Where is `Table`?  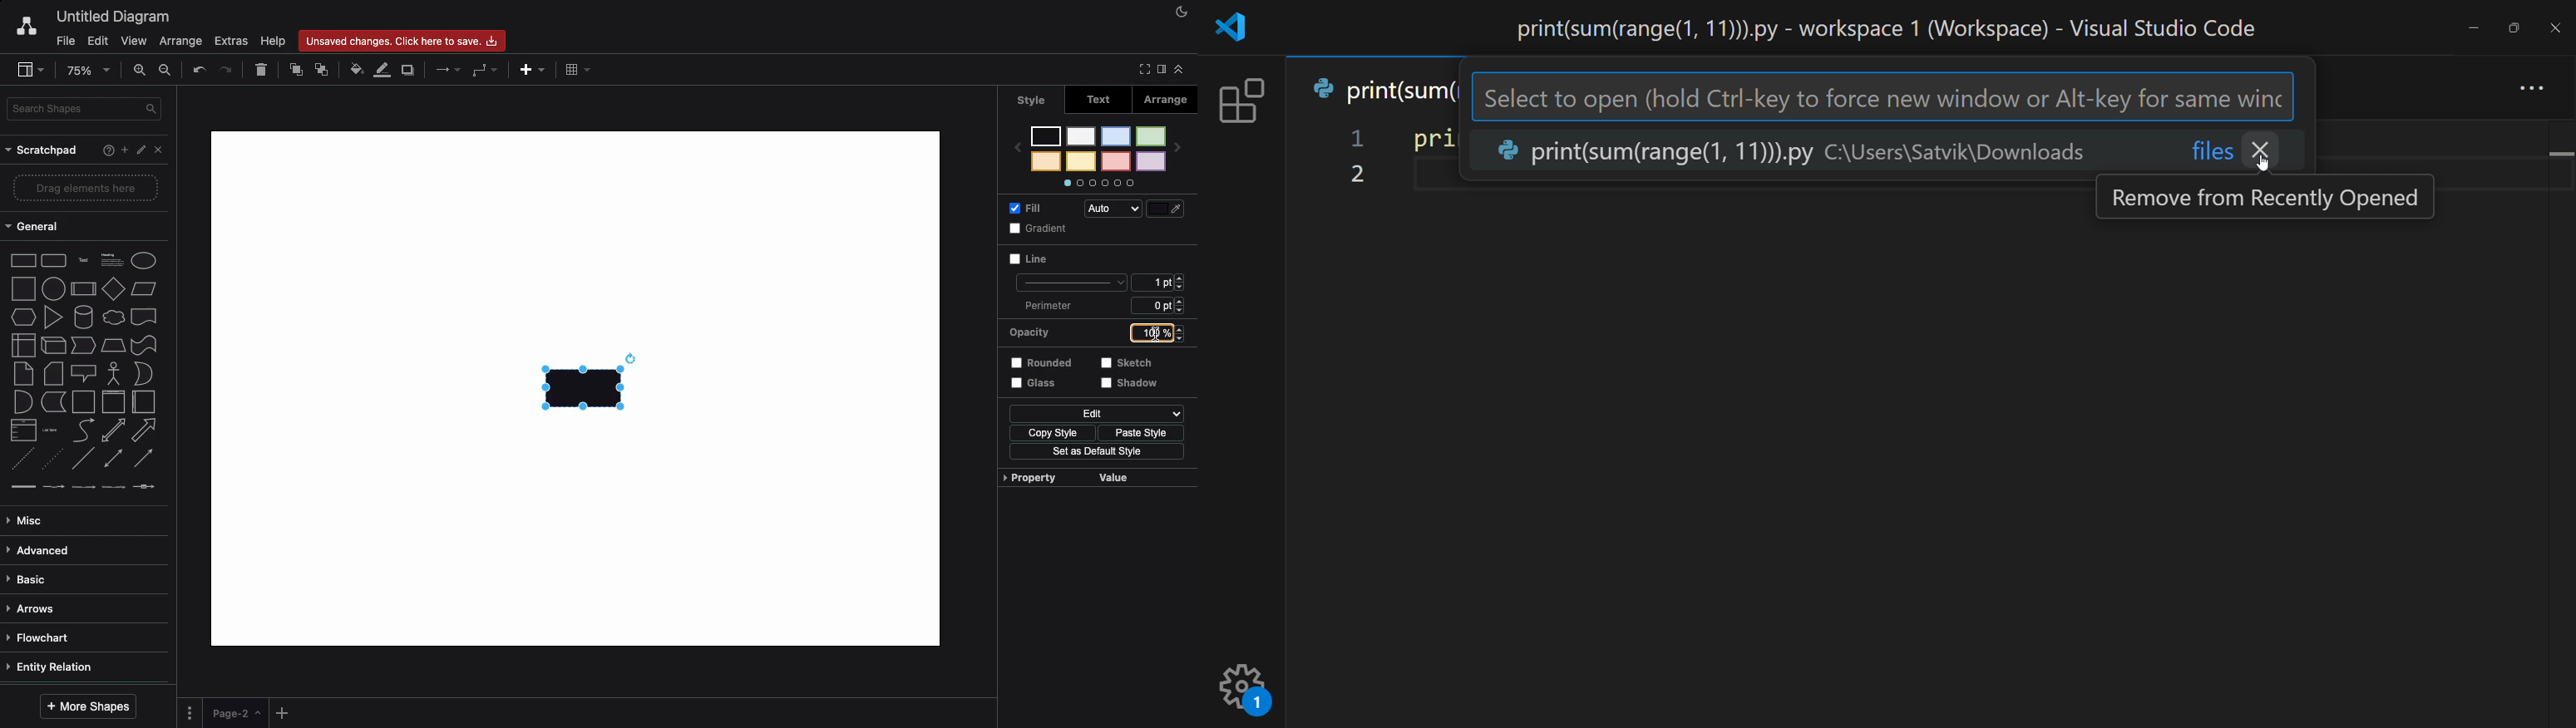
Table is located at coordinates (581, 71).